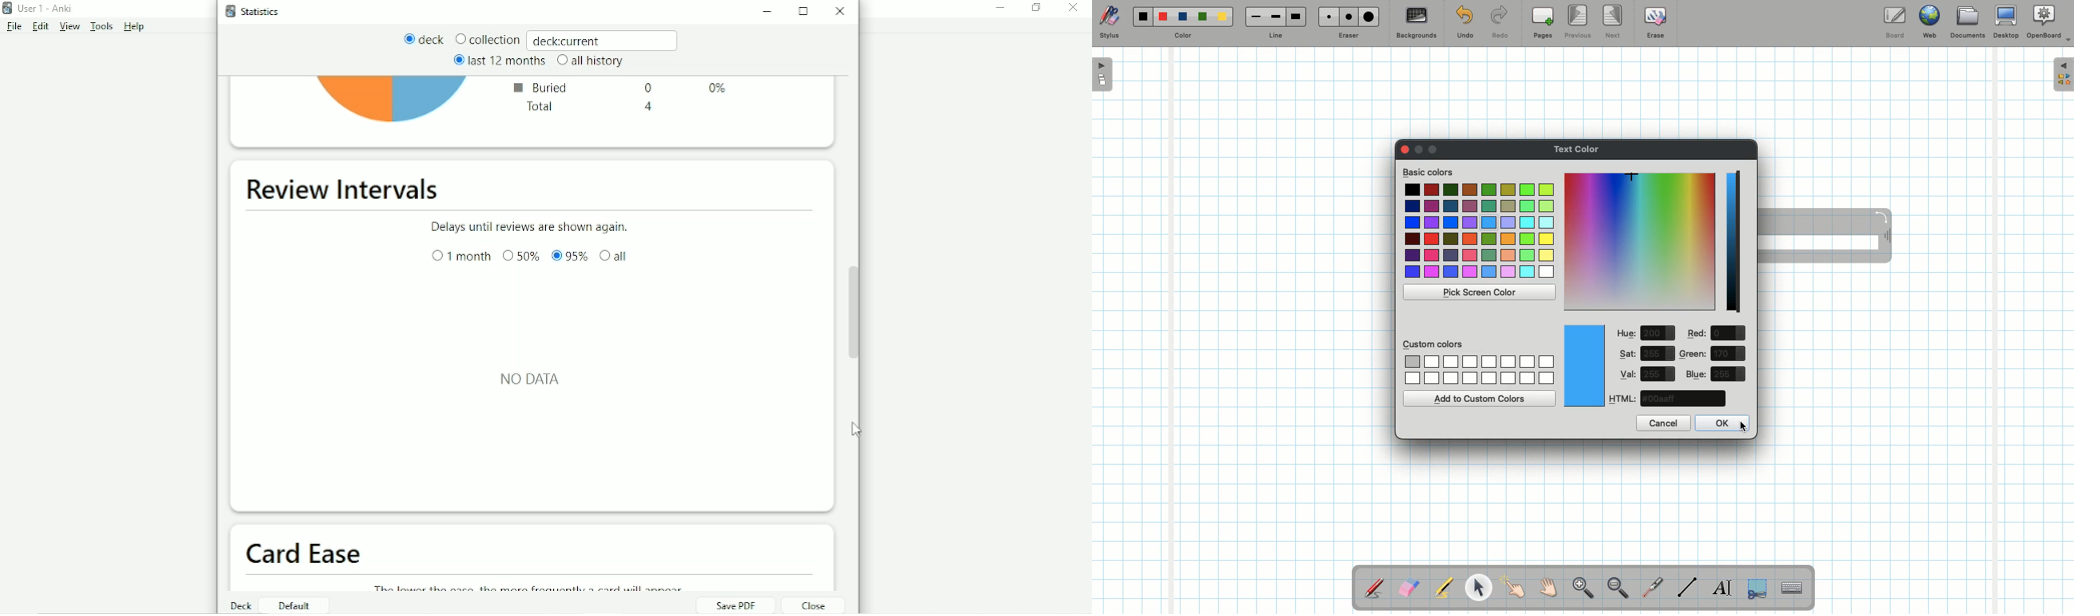 This screenshot has height=616, width=2100. Describe the element at coordinates (1183, 17) in the screenshot. I see `Blue` at that location.